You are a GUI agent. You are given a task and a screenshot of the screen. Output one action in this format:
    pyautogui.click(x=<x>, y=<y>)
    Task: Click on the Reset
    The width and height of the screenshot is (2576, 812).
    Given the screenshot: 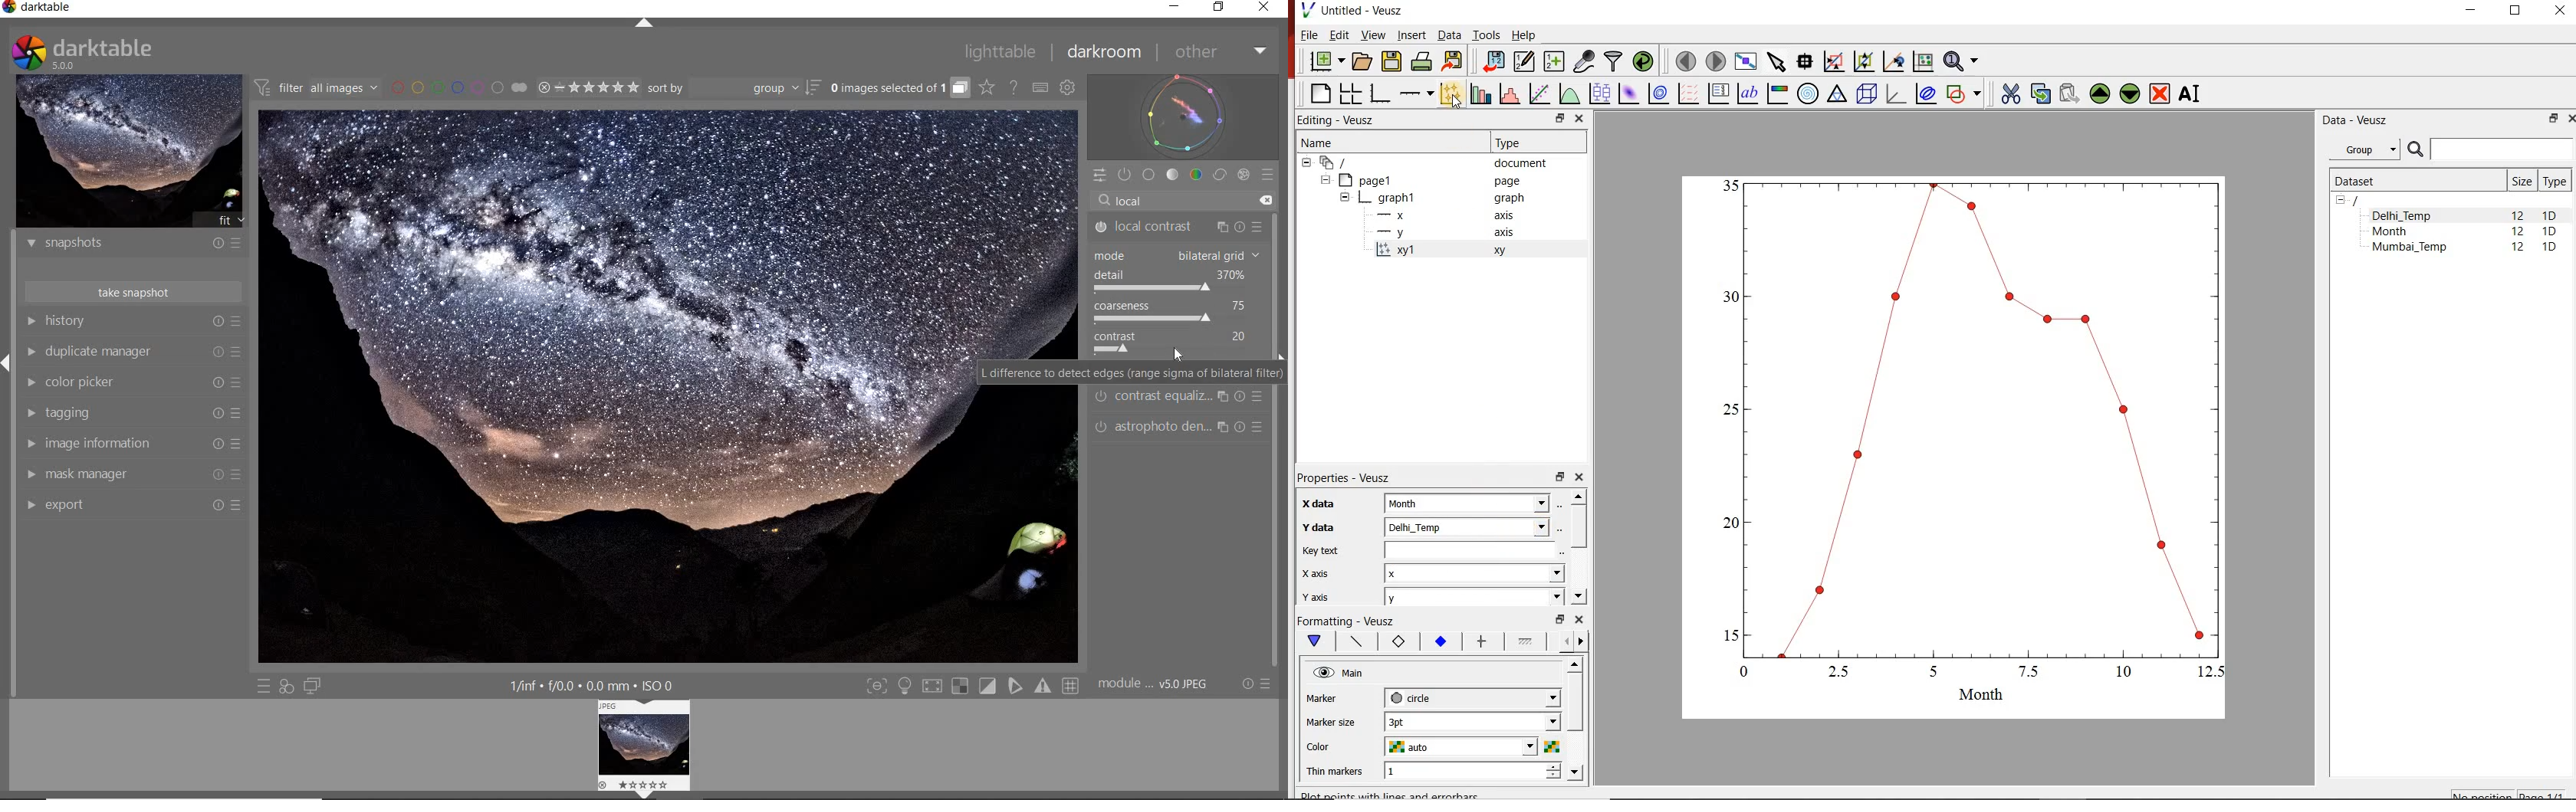 What is the action you would take?
    pyautogui.click(x=219, y=384)
    